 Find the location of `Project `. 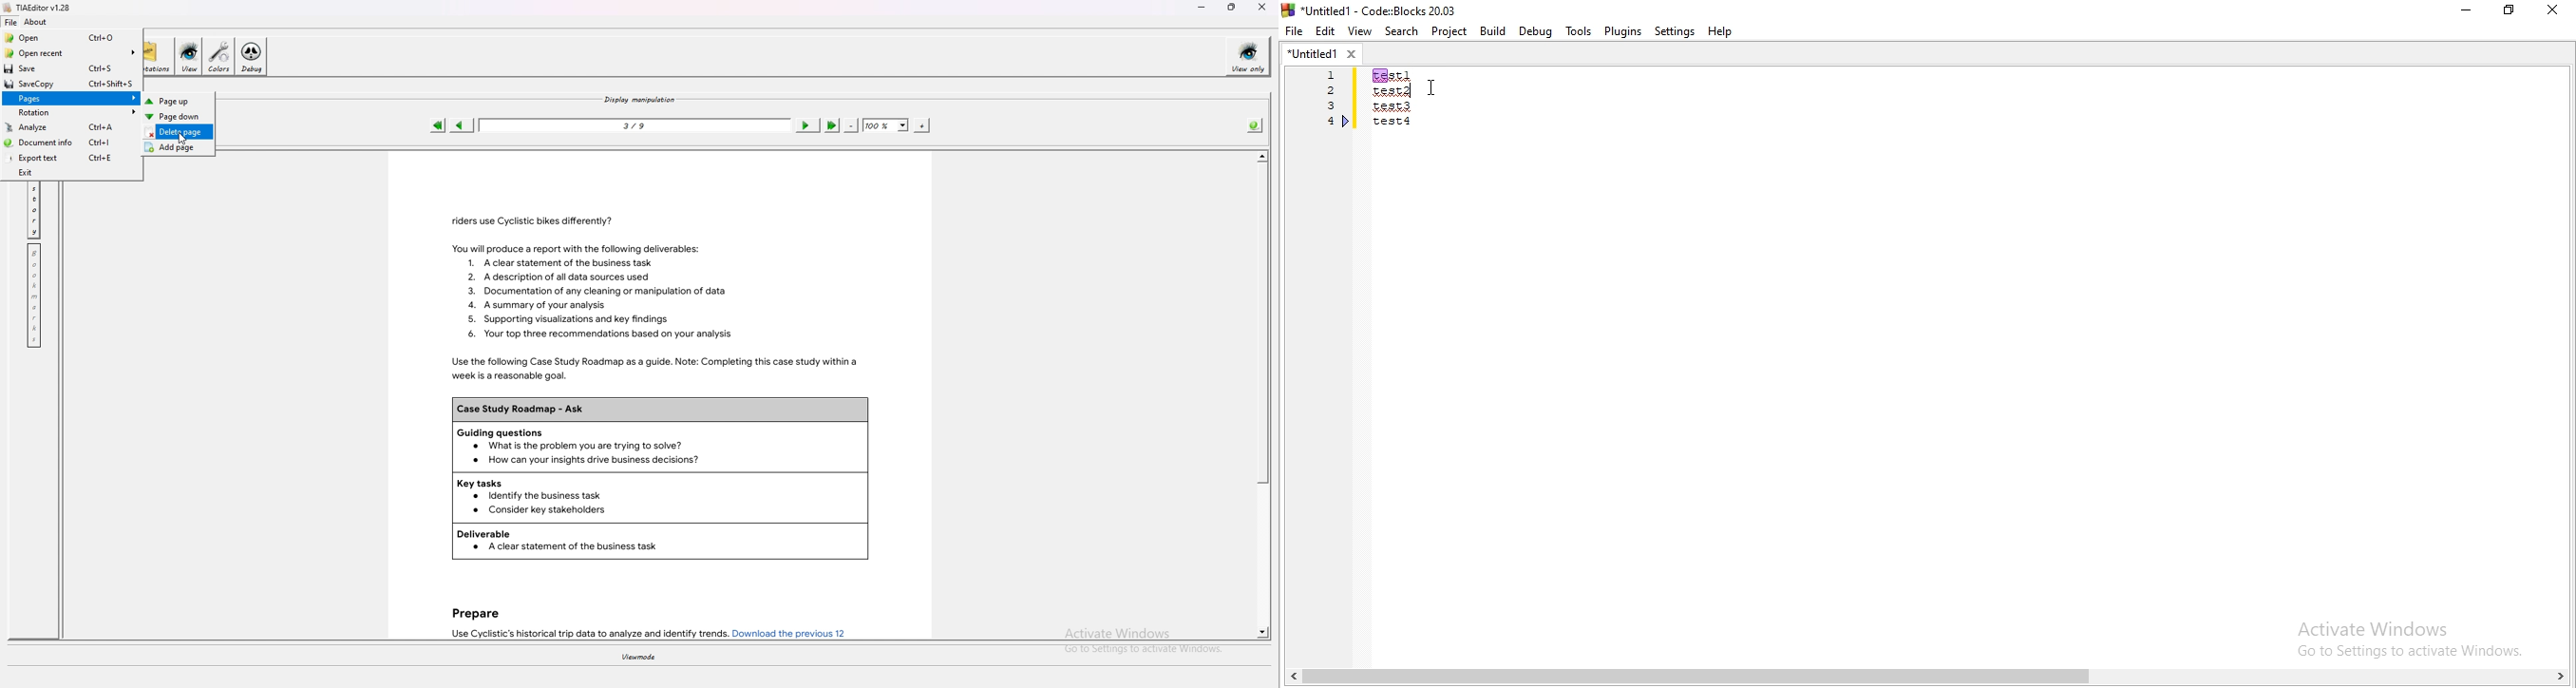

Project  is located at coordinates (1450, 32).